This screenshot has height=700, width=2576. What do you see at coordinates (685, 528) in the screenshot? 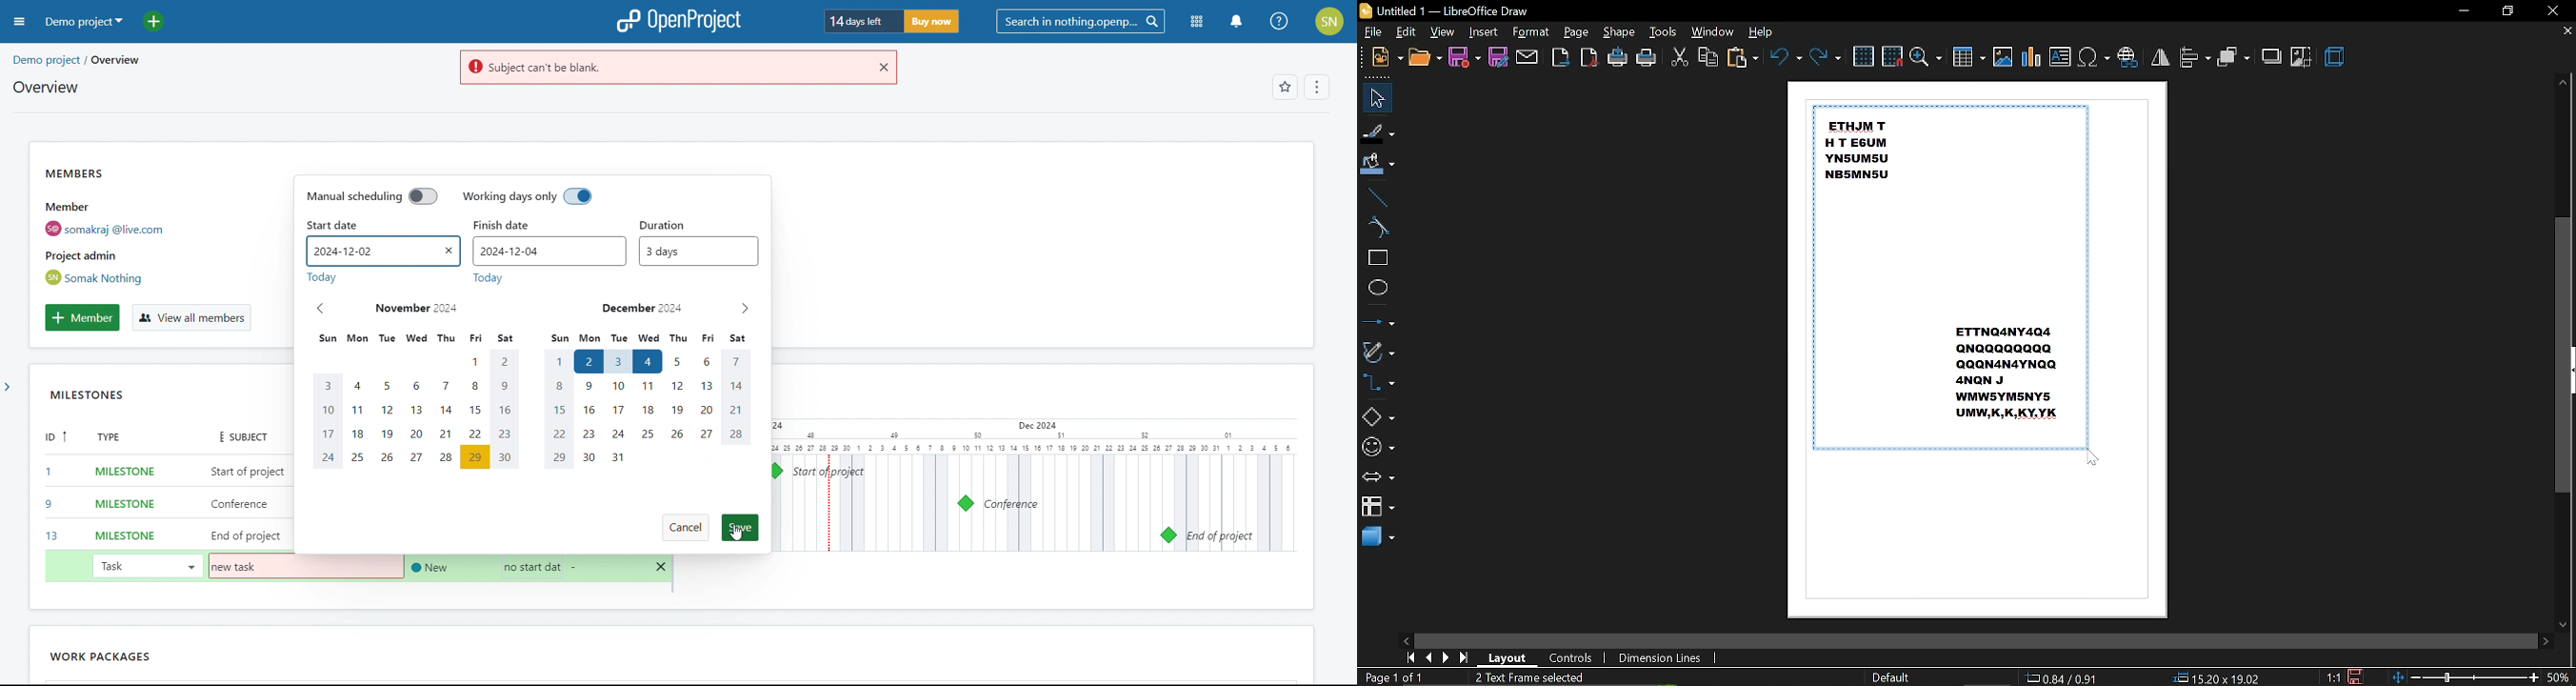
I see `cancel` at bounding box center [685, 528].